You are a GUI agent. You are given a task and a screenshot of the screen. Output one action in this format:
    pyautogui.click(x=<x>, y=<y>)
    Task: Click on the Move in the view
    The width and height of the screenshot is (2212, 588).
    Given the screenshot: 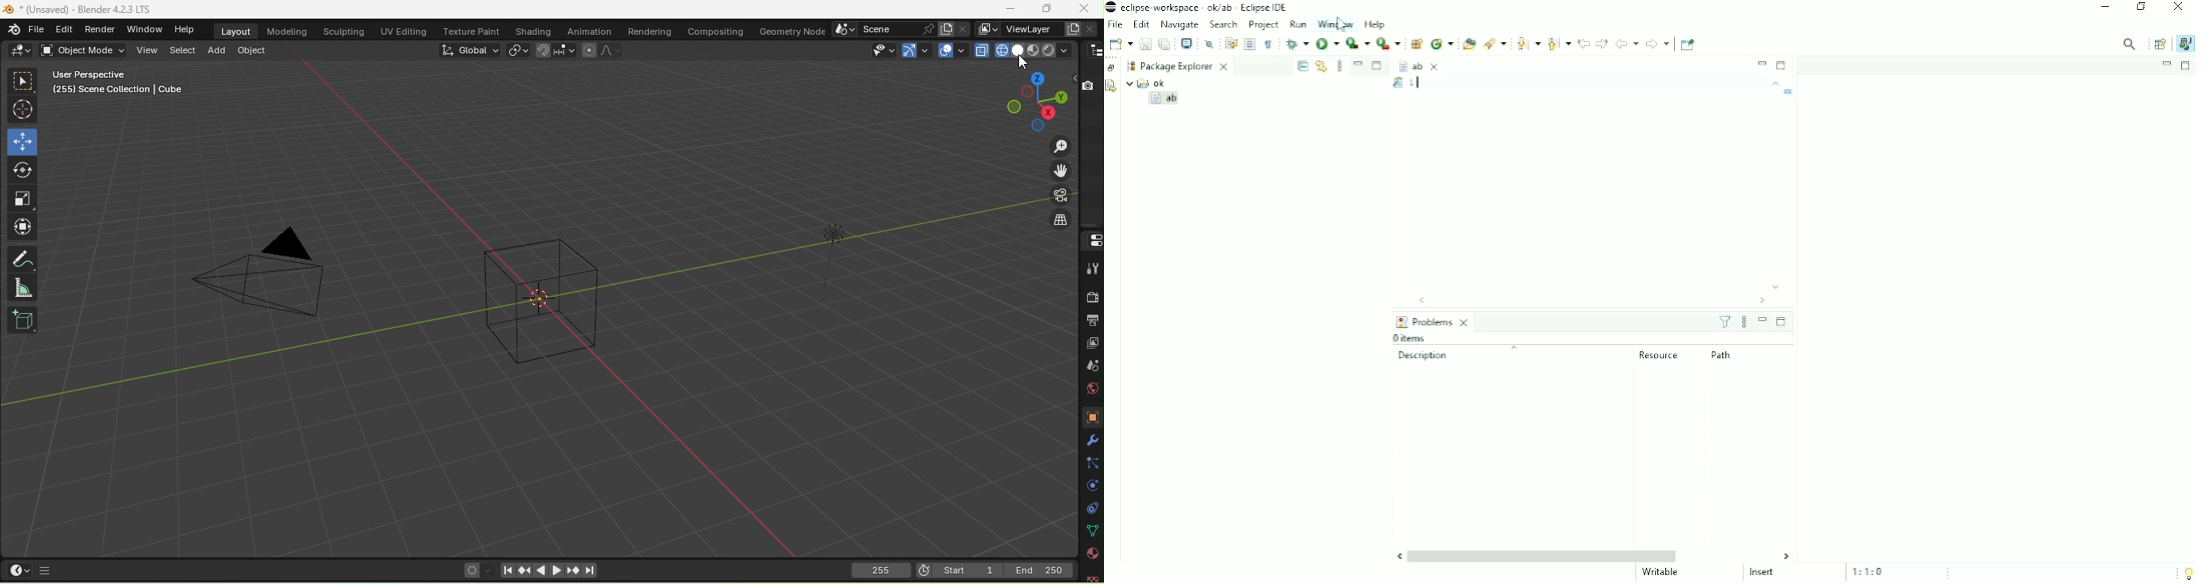 What is the action you would take?
    pyautogui.click(x=1060, y=172)
    